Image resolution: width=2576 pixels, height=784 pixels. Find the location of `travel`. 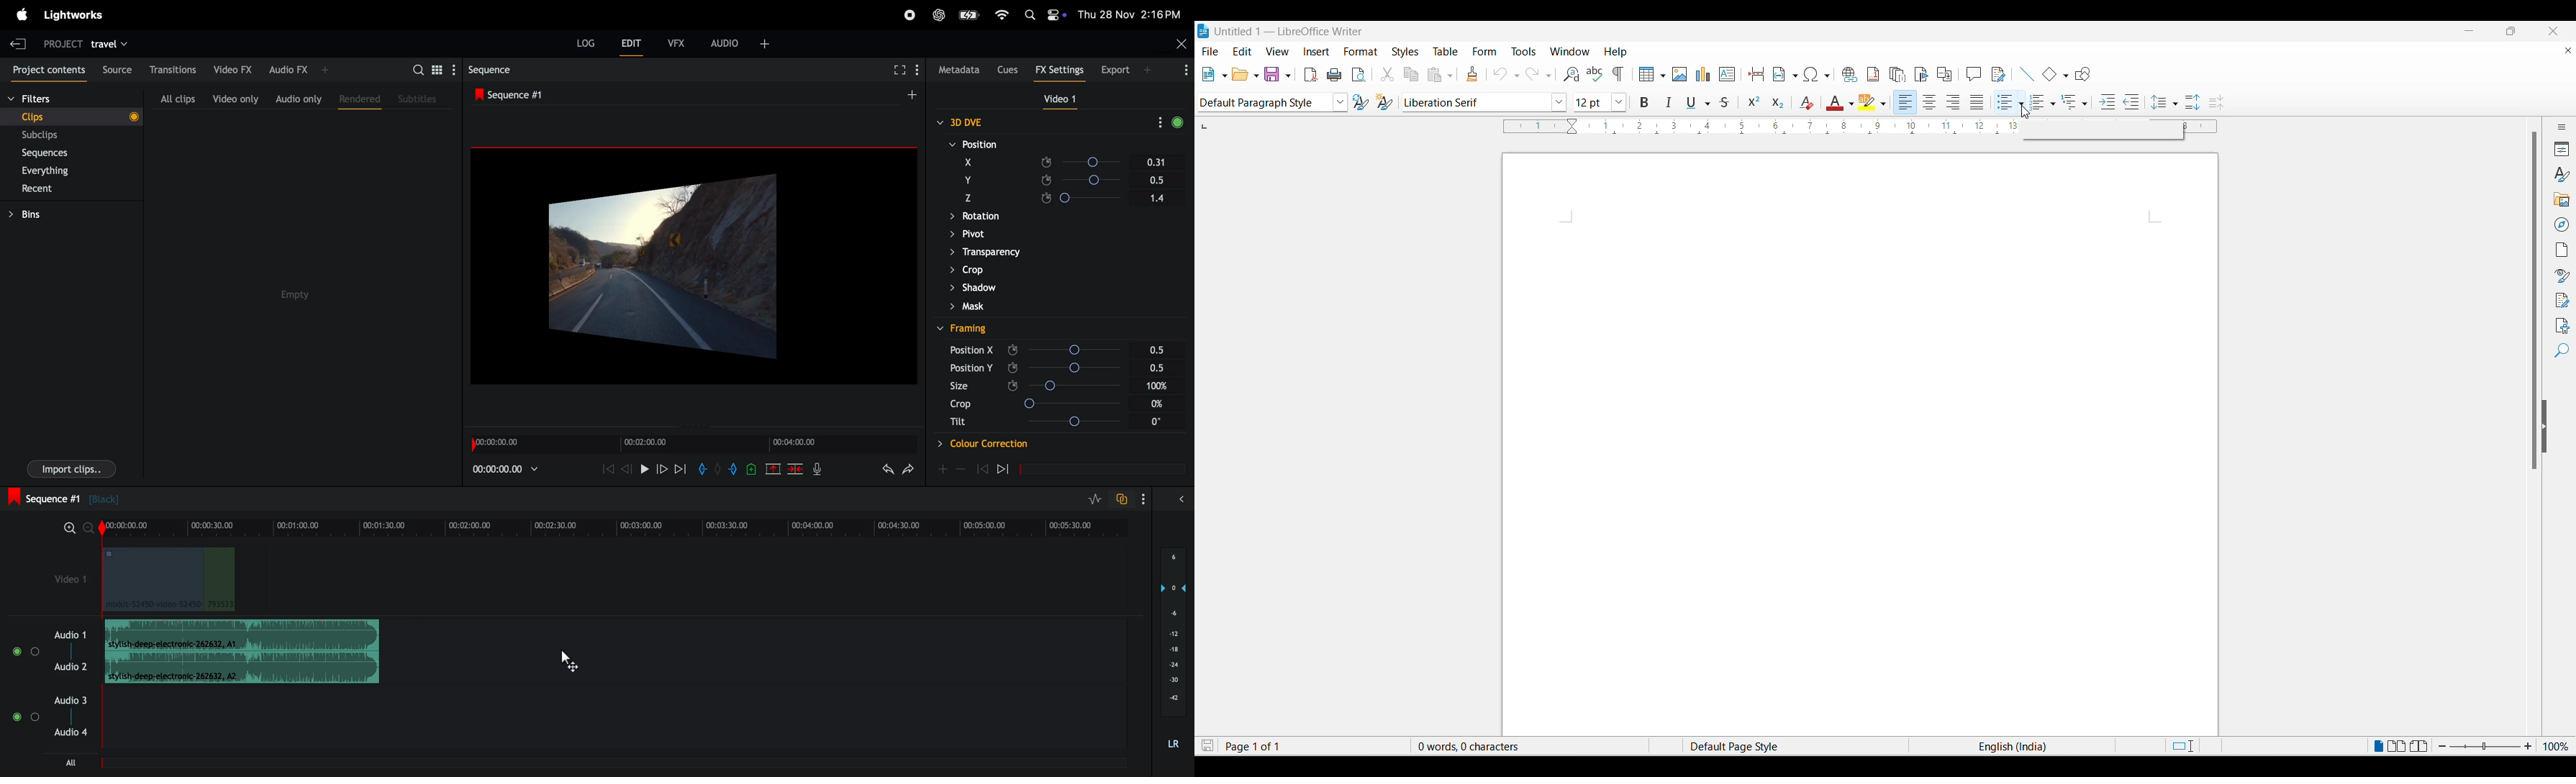

travel is located at coordinates (109, 43).